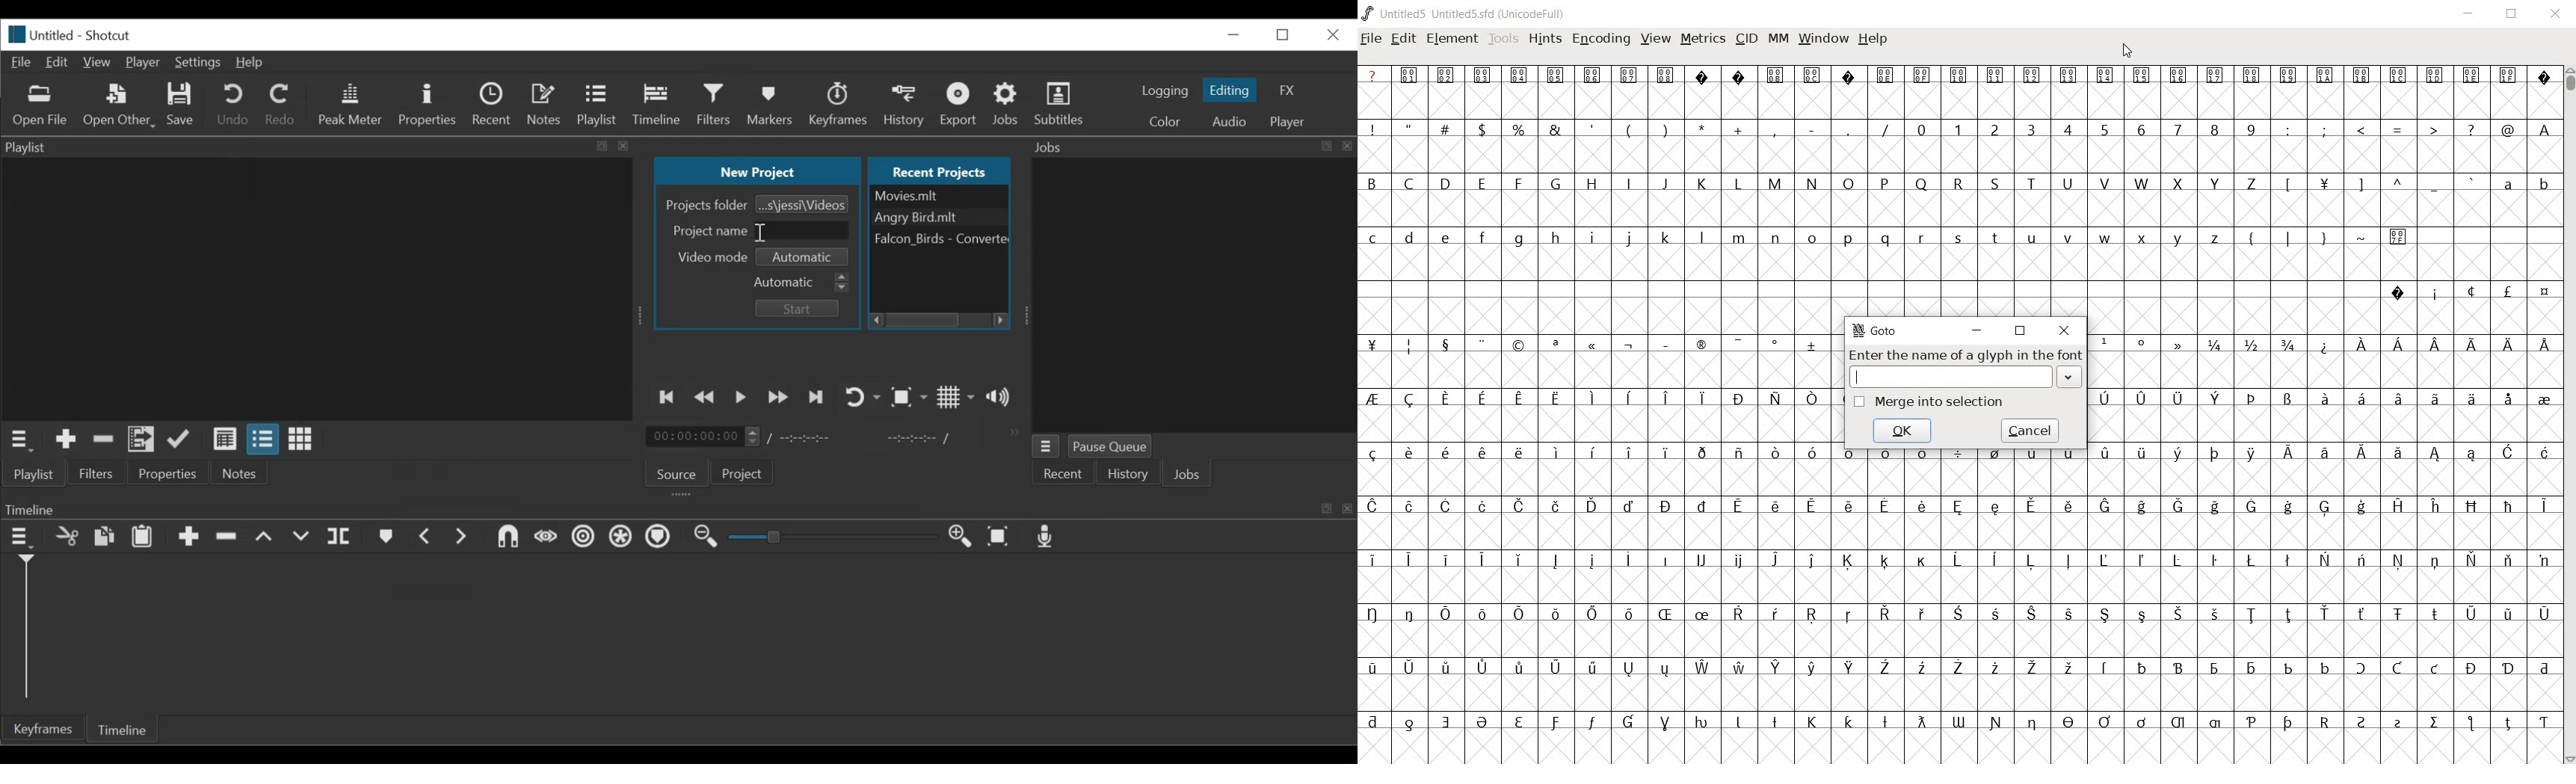 The height and width of the screenshot is (784, 2576). Describe the element at coordinates (463, 536) in the screenshot. I see `Next Marker` at that location.